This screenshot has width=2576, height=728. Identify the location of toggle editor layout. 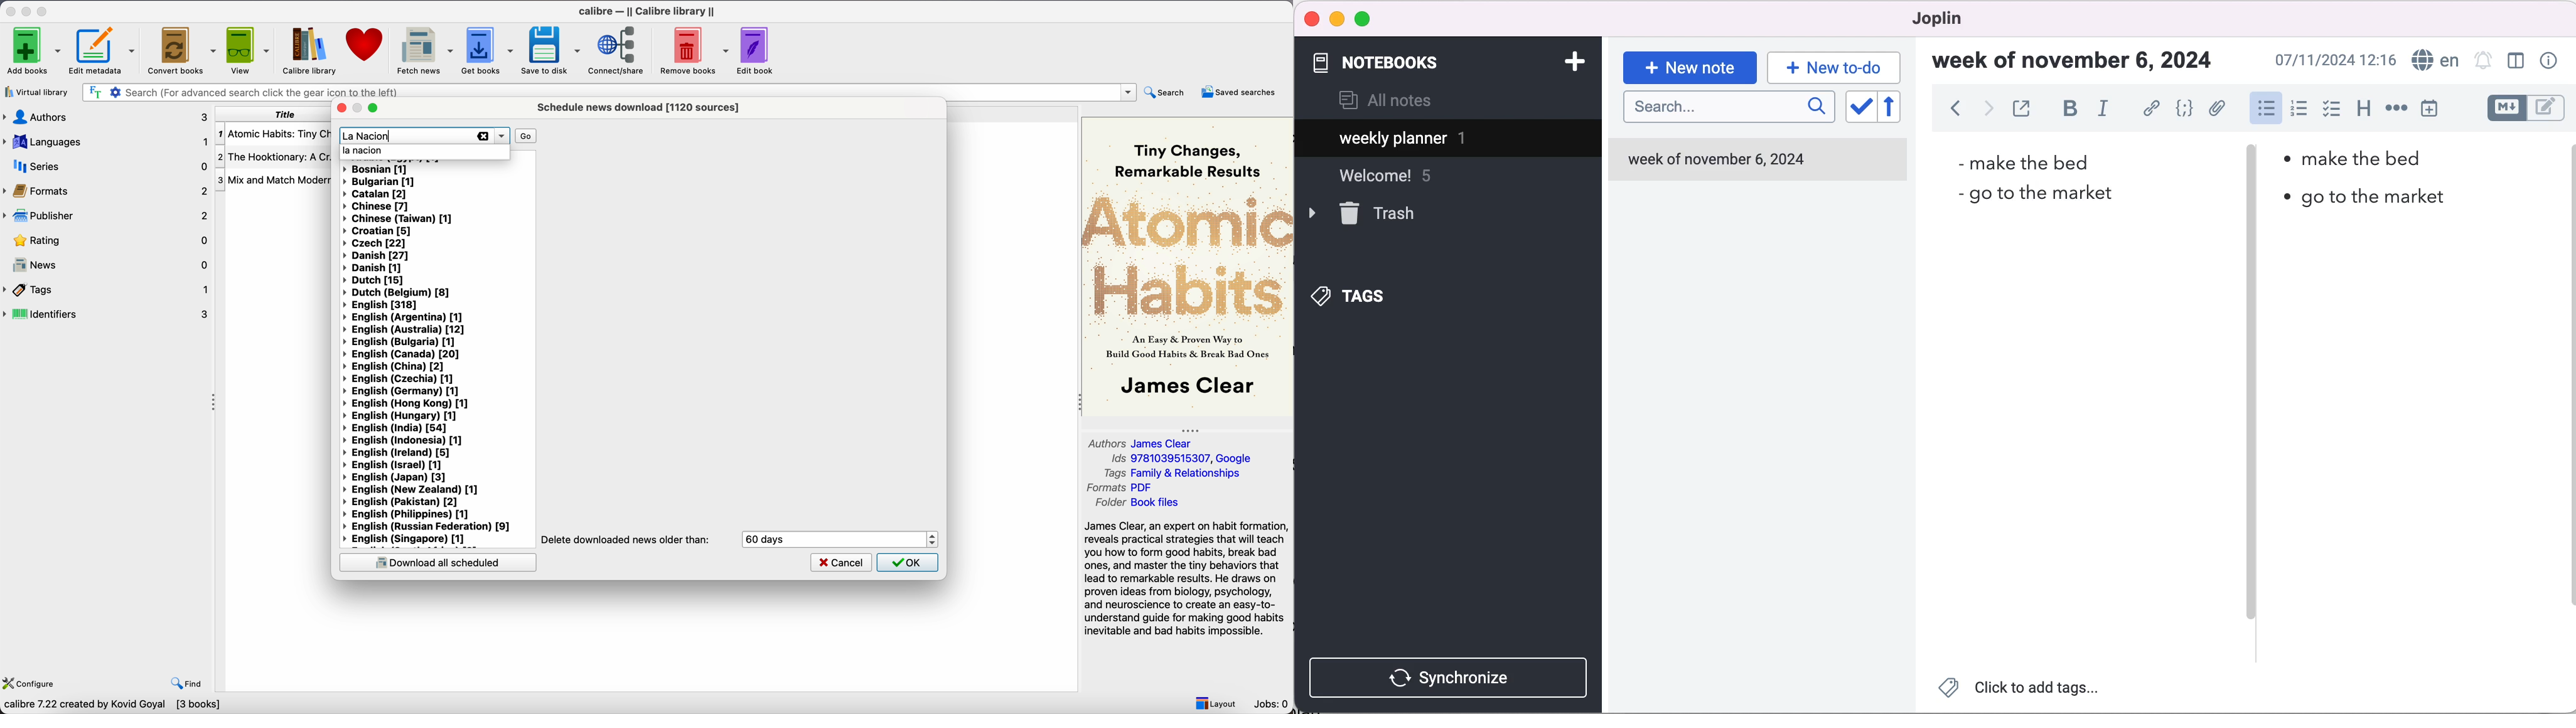
(2519, 62).